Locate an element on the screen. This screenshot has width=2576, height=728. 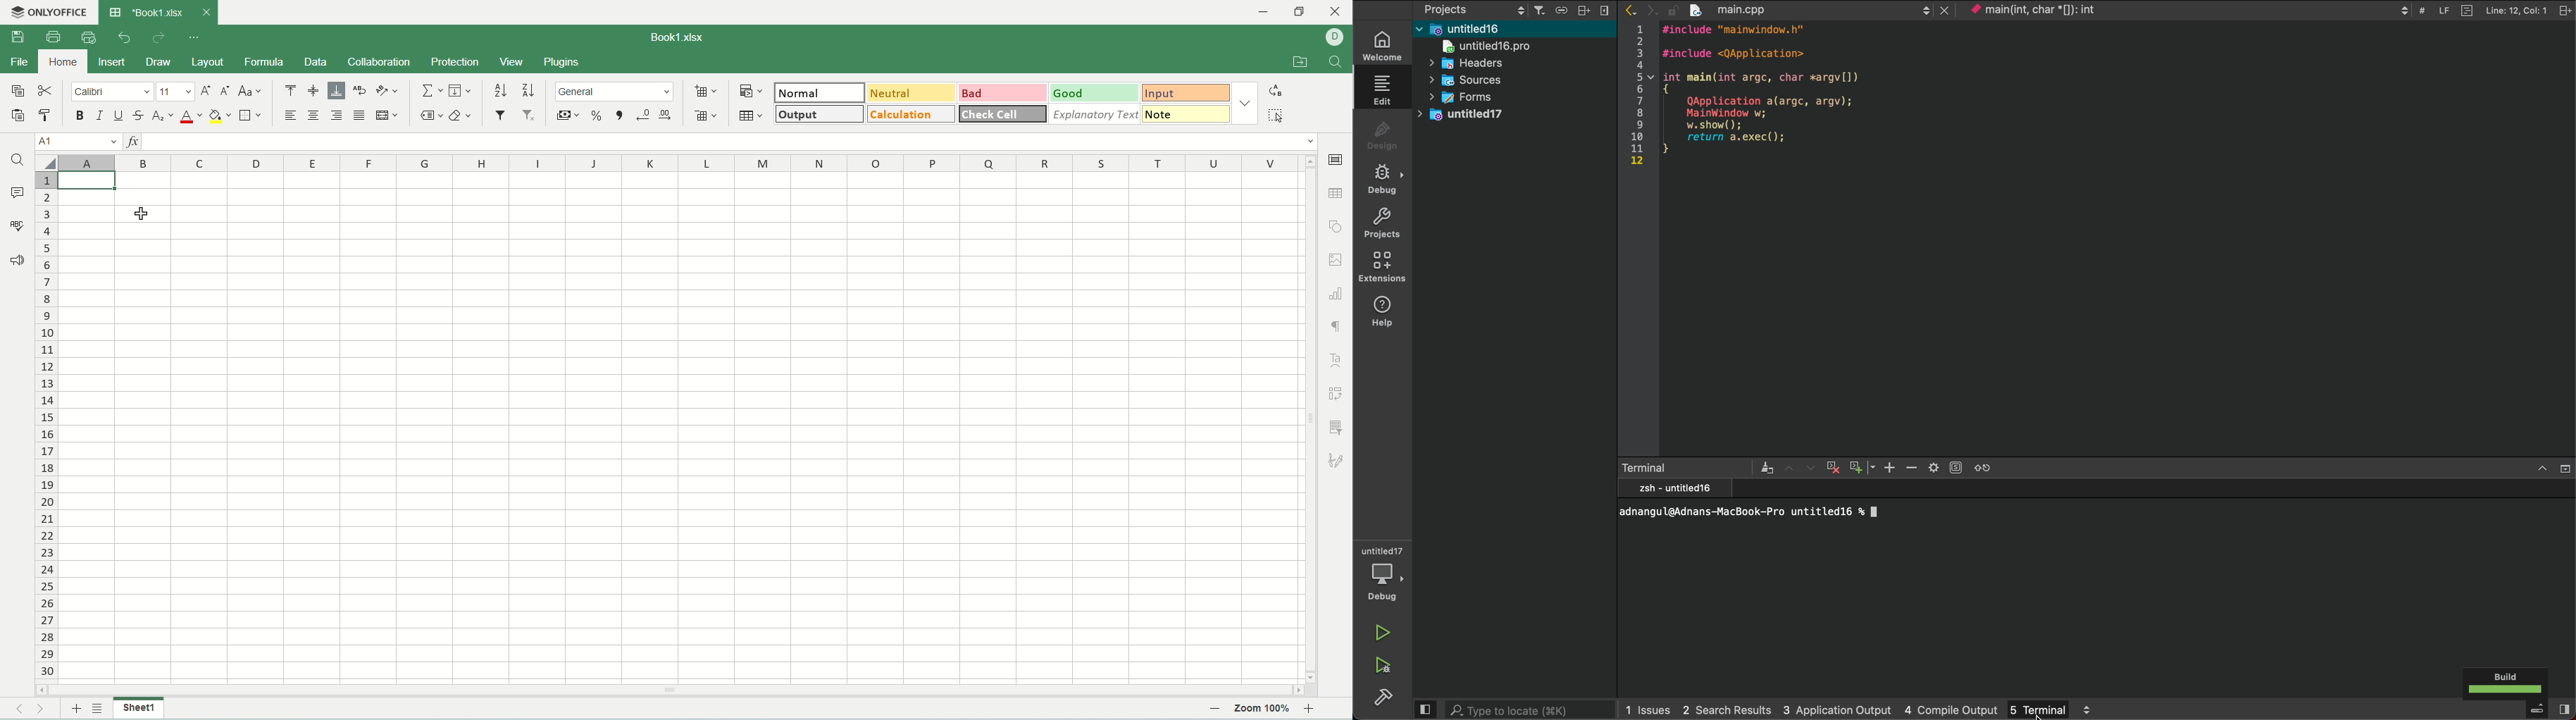
align right is located at coordinates (336, 114).